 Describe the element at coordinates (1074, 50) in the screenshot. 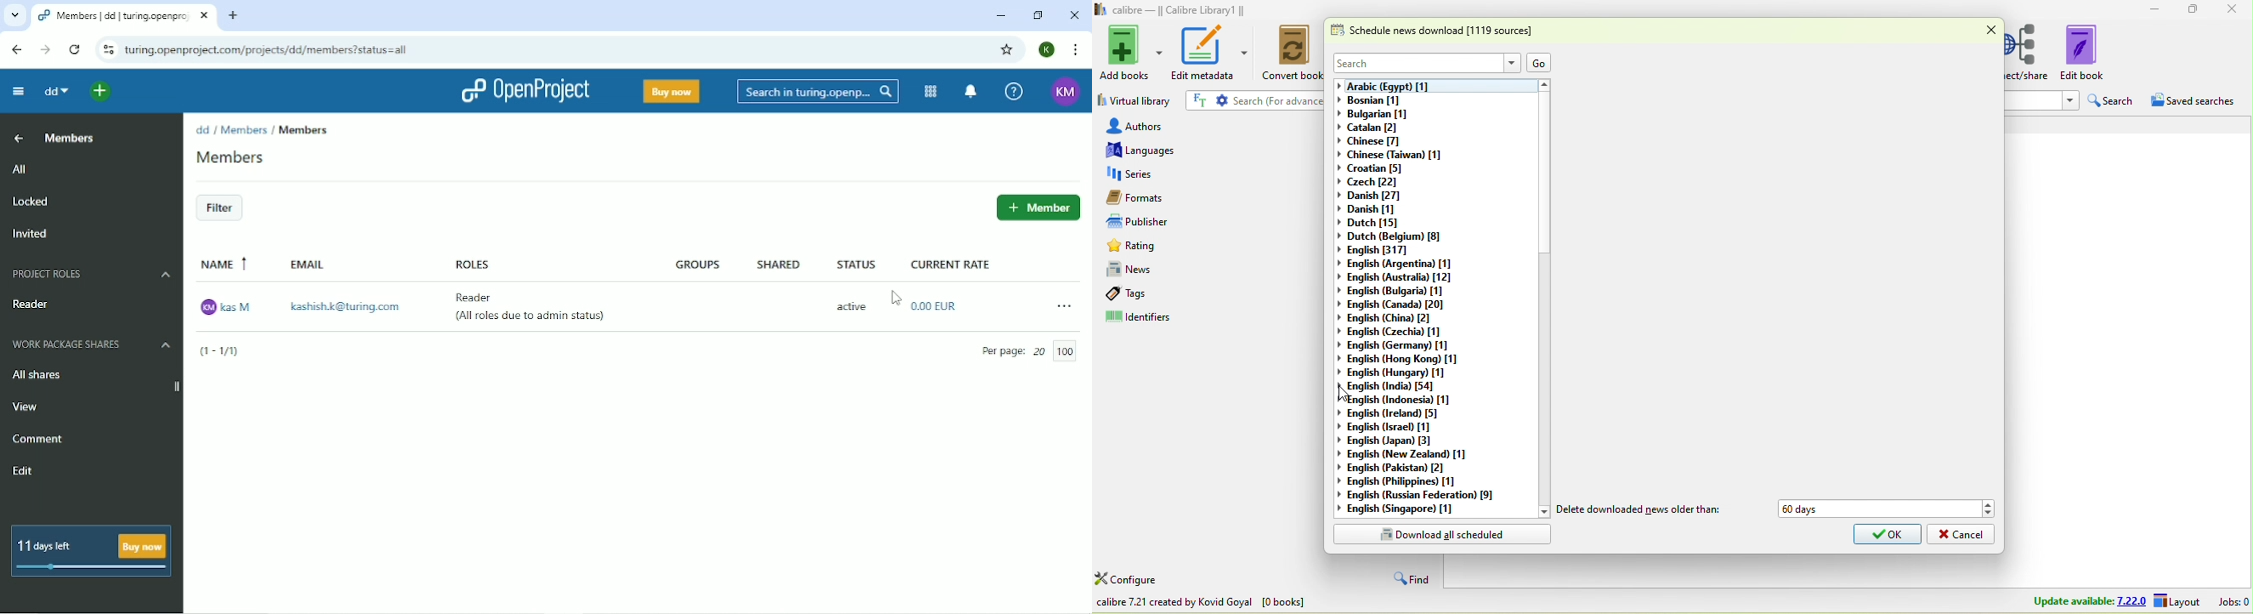

I see `Customize and control google chrome` at that location.